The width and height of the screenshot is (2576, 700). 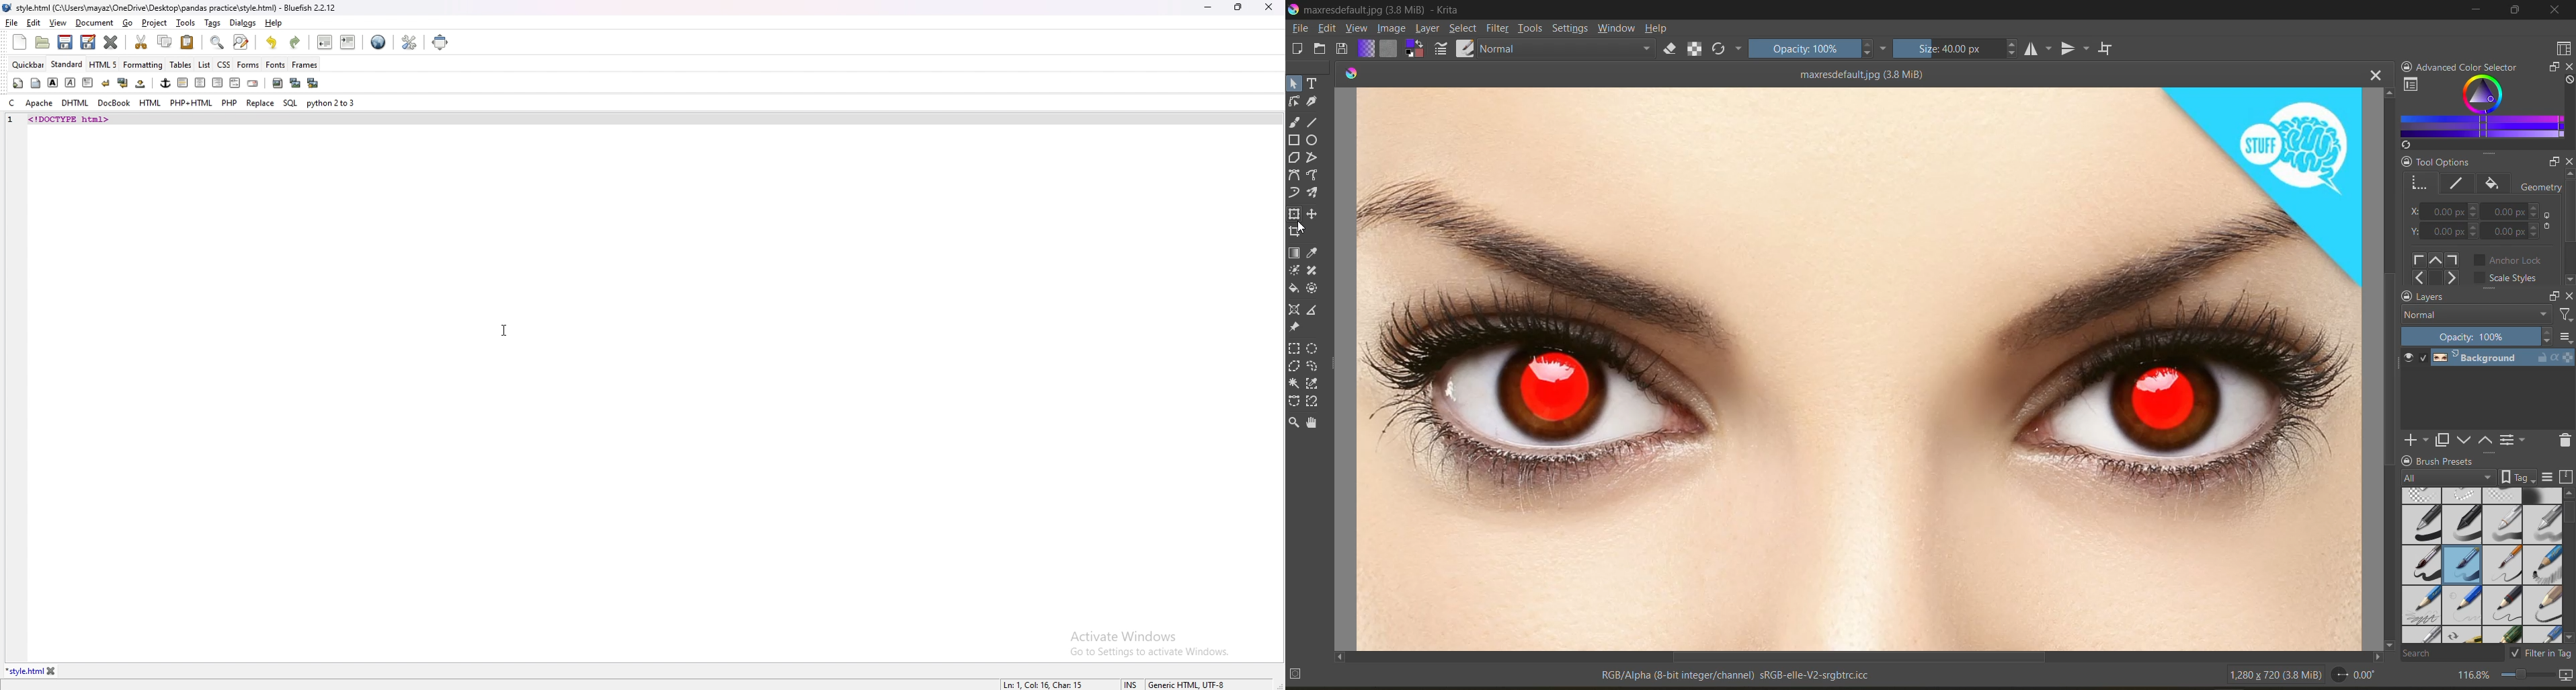 I want to click on email, so click(x=252, y=84).